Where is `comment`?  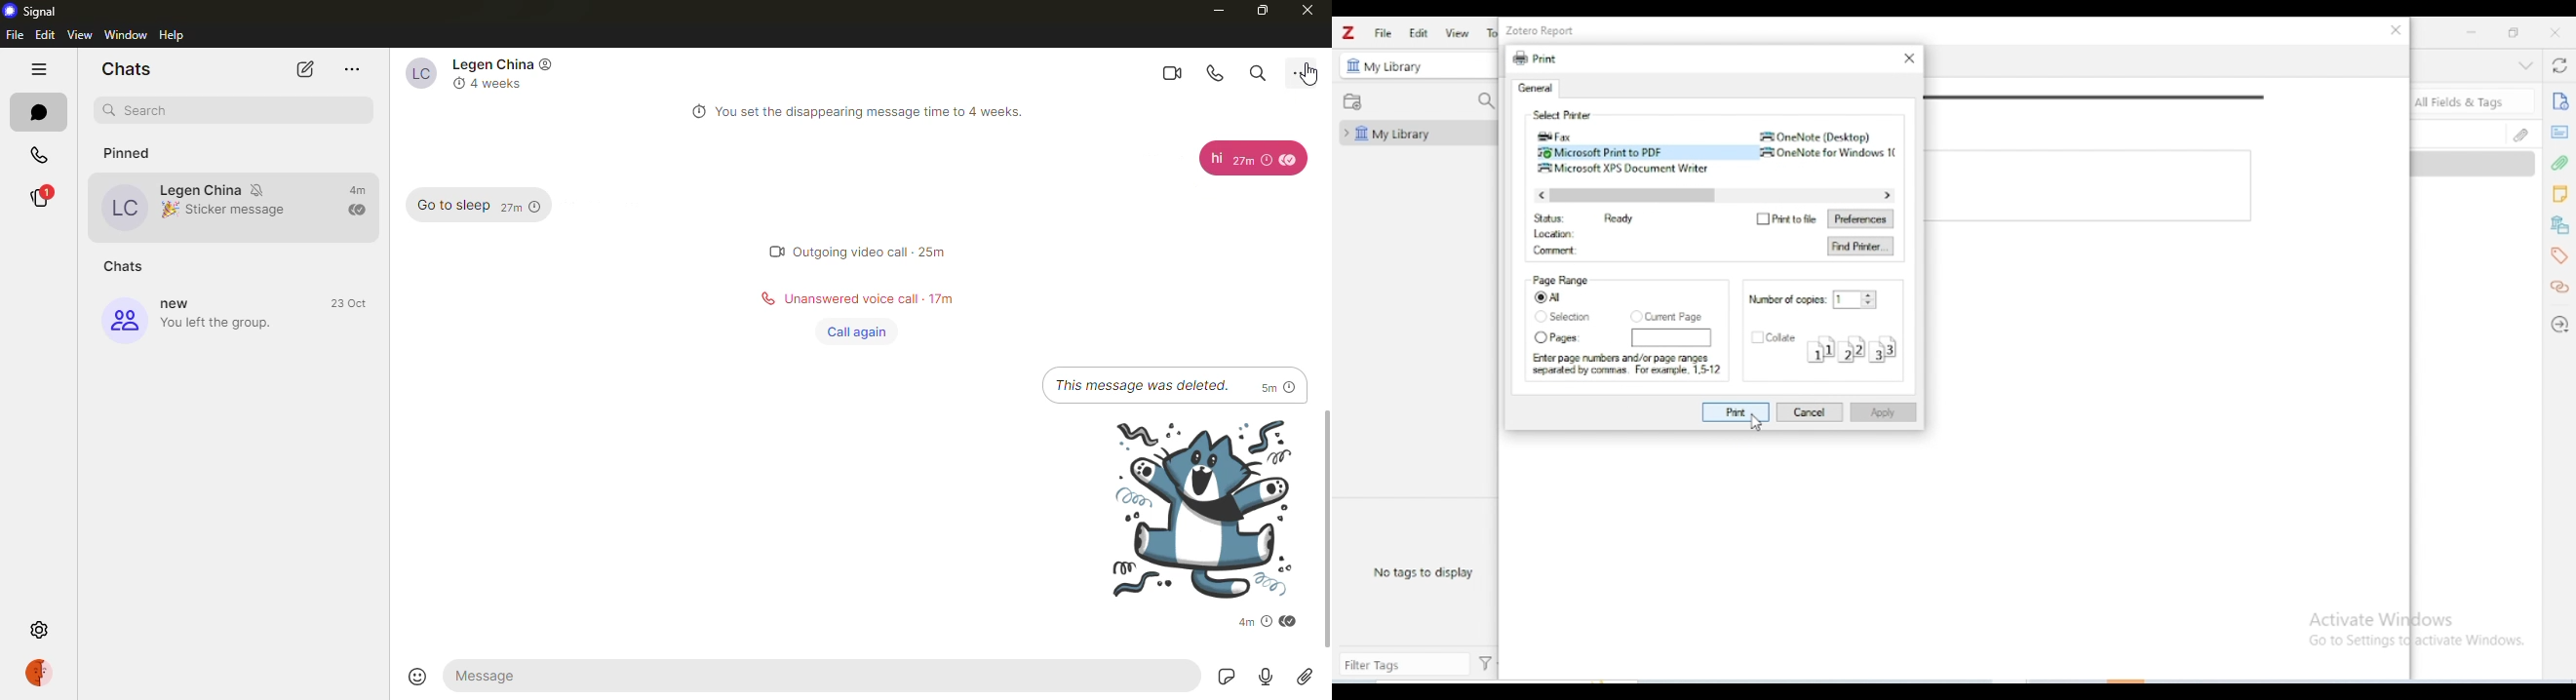 comment is located at coordinates (1555, 251).